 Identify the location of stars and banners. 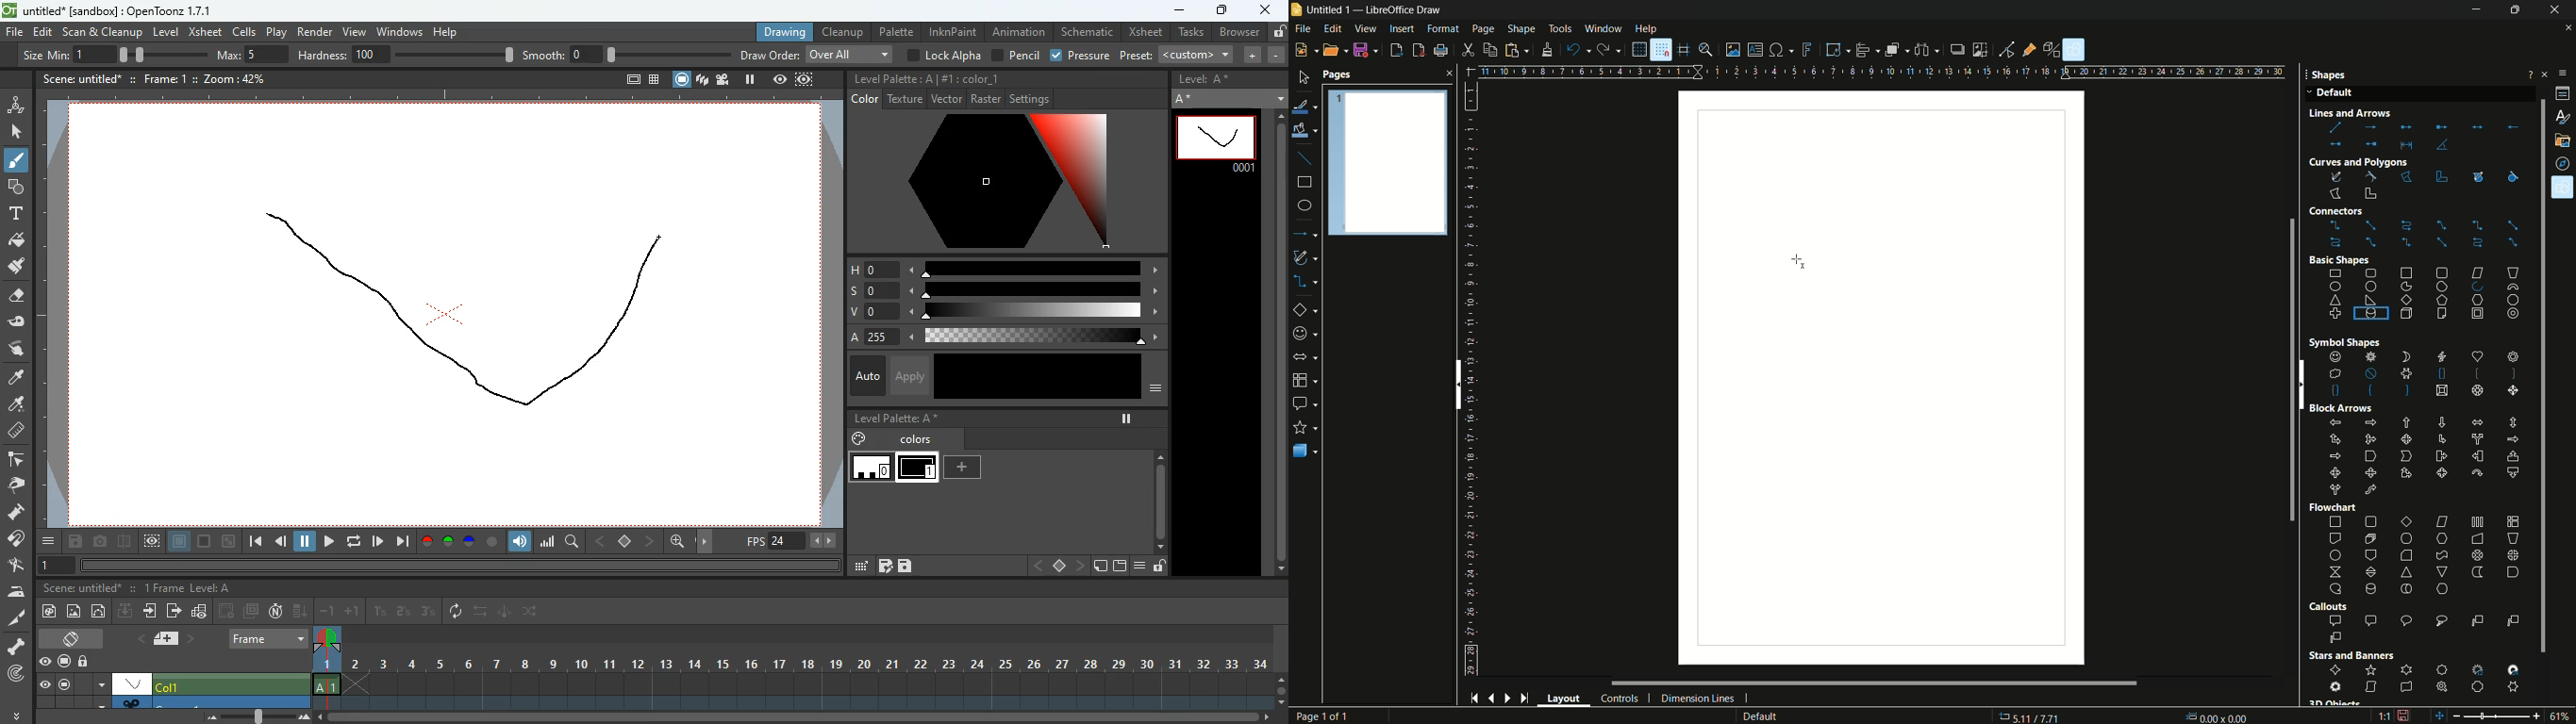
(2429, 678).